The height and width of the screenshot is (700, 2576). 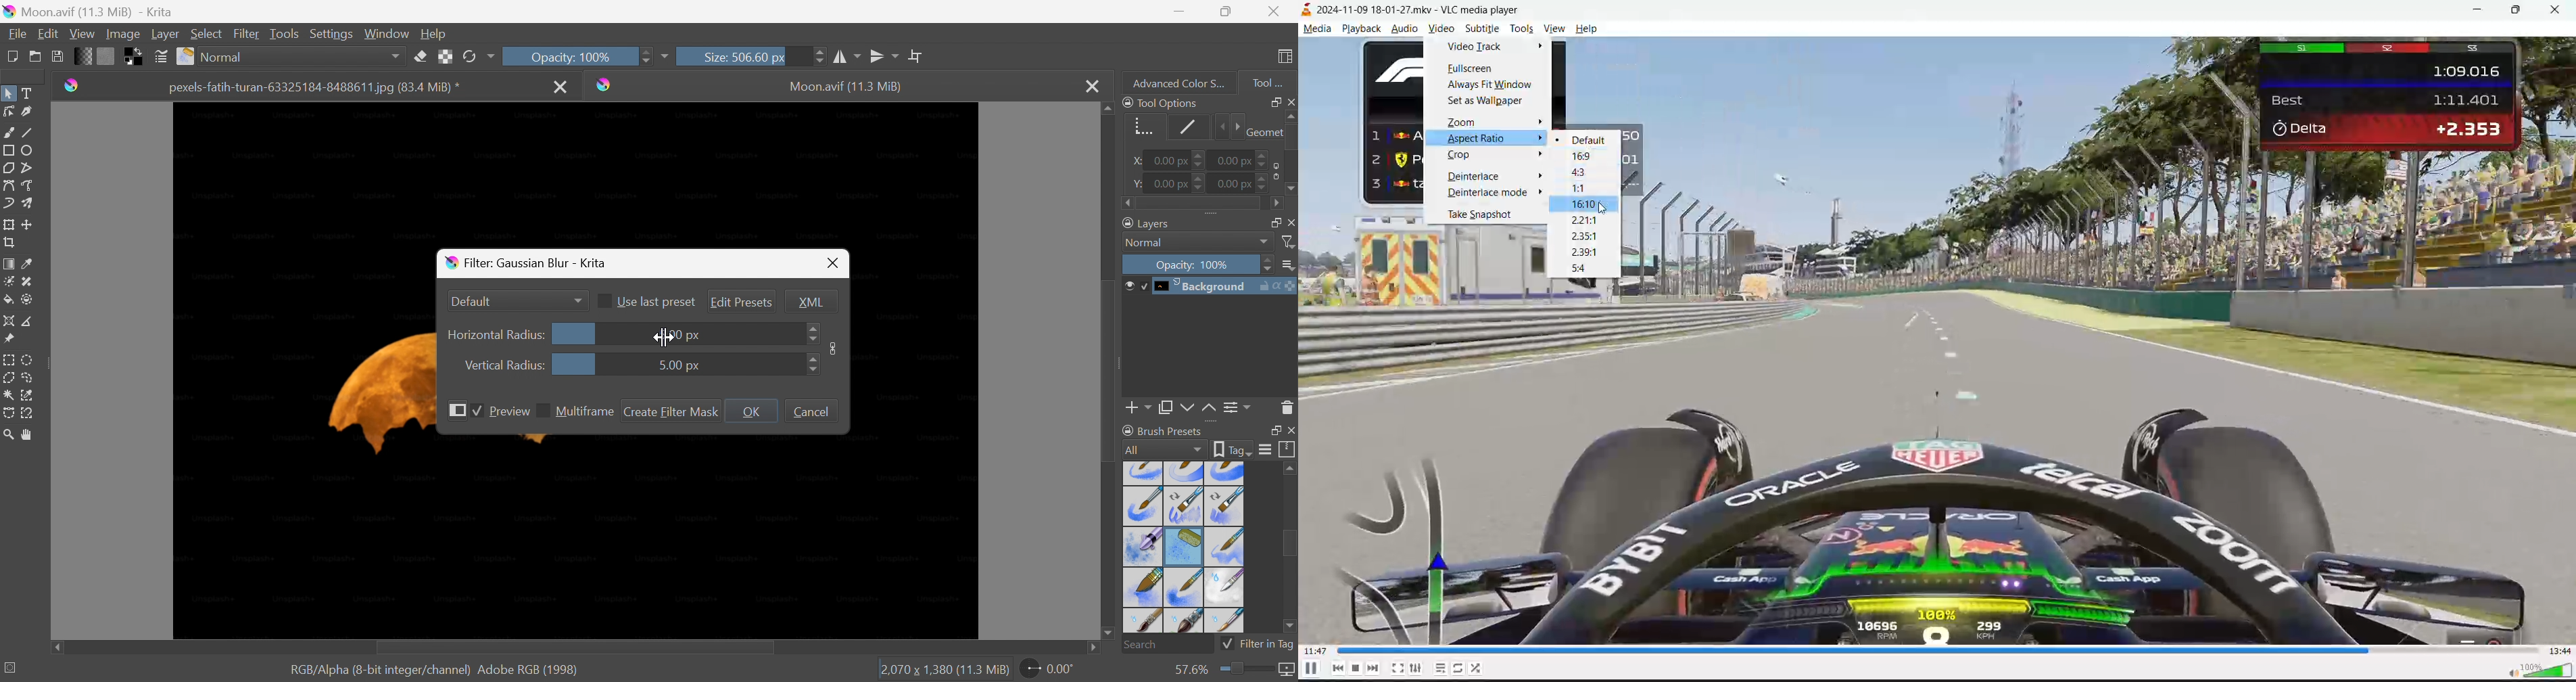 What do you see at coordinates (813, 411) in the screenshot?
I see `Cancel` at bounding box center [813, 411].